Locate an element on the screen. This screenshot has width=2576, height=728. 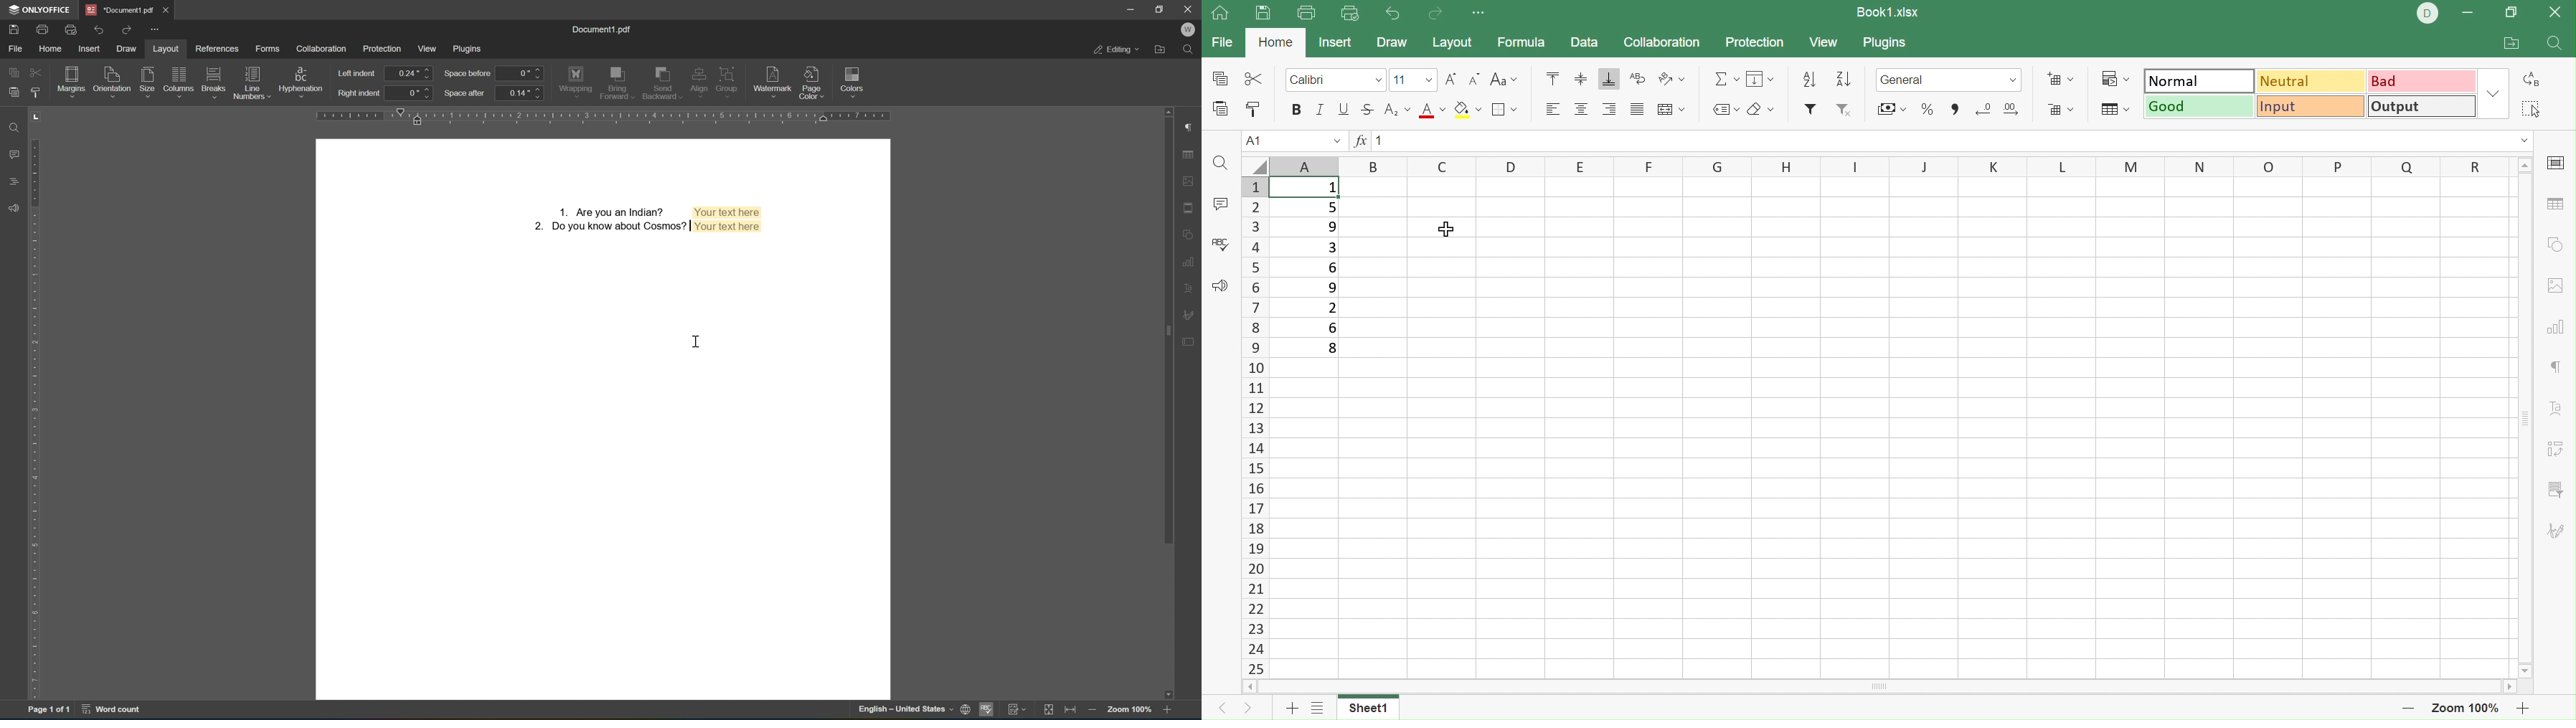
Sheet1 is located at coordinates (1370, 709).